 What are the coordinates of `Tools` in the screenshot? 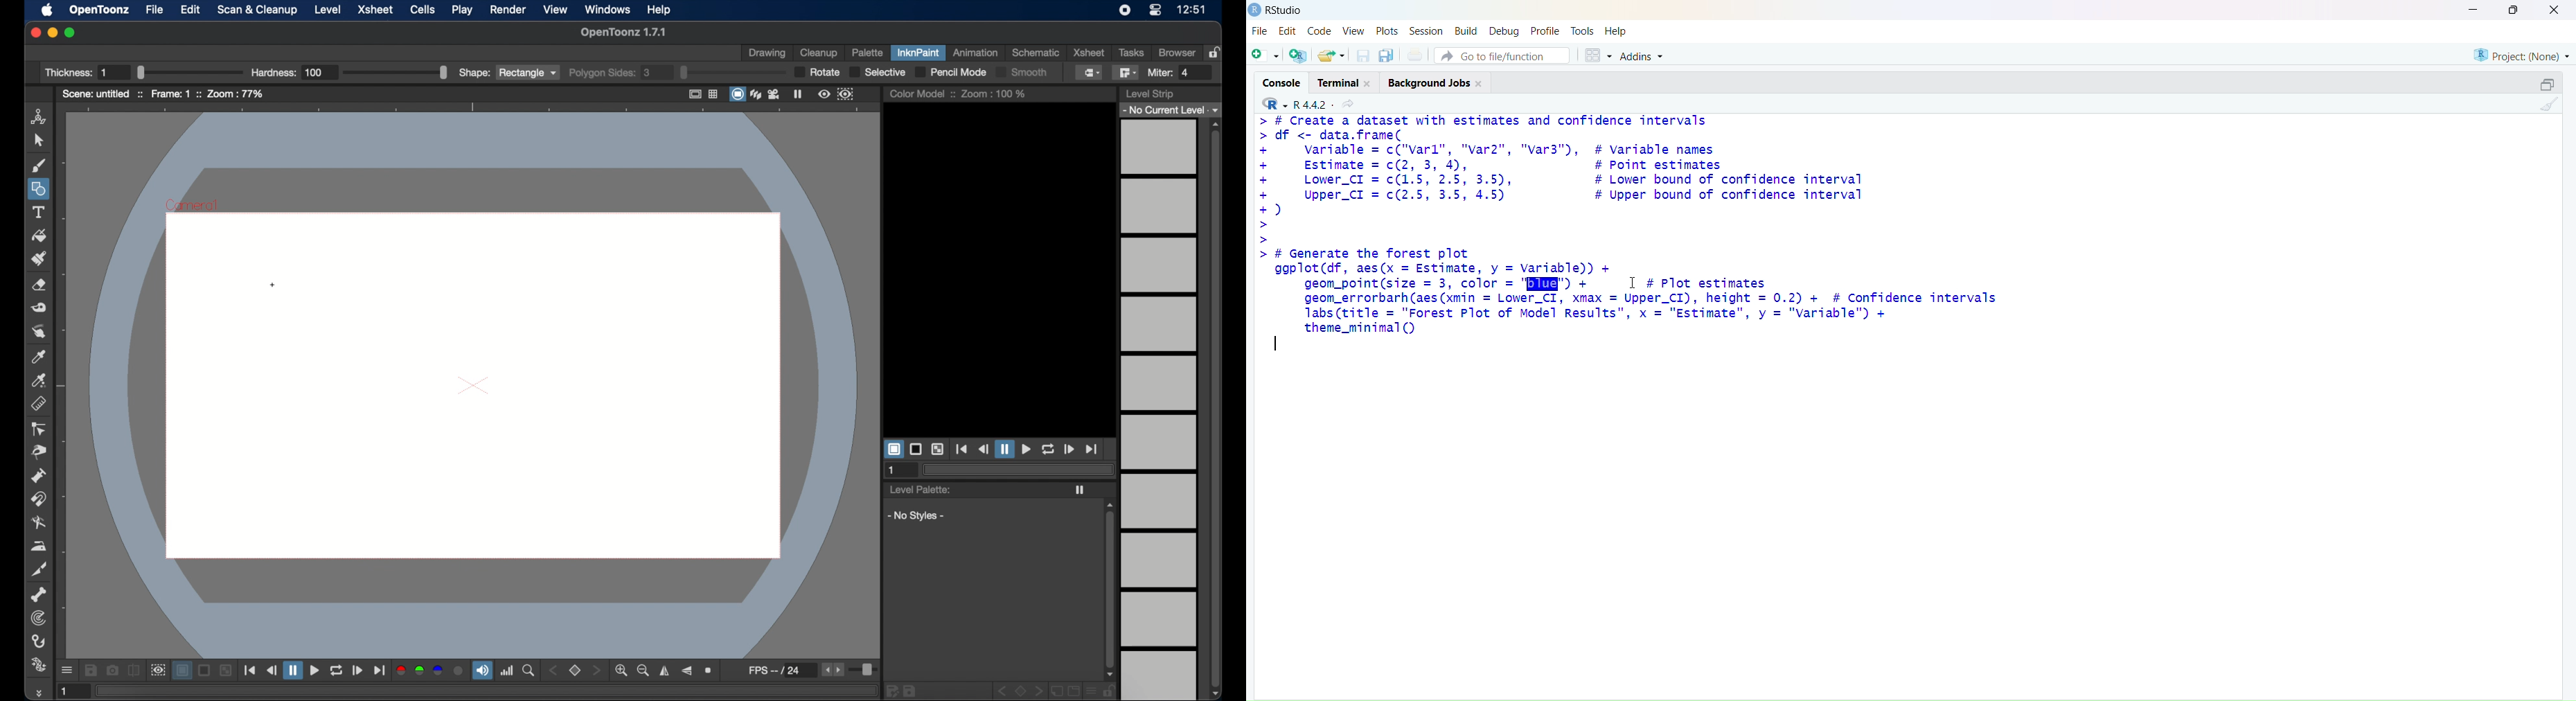 It's located at (1583, 30).